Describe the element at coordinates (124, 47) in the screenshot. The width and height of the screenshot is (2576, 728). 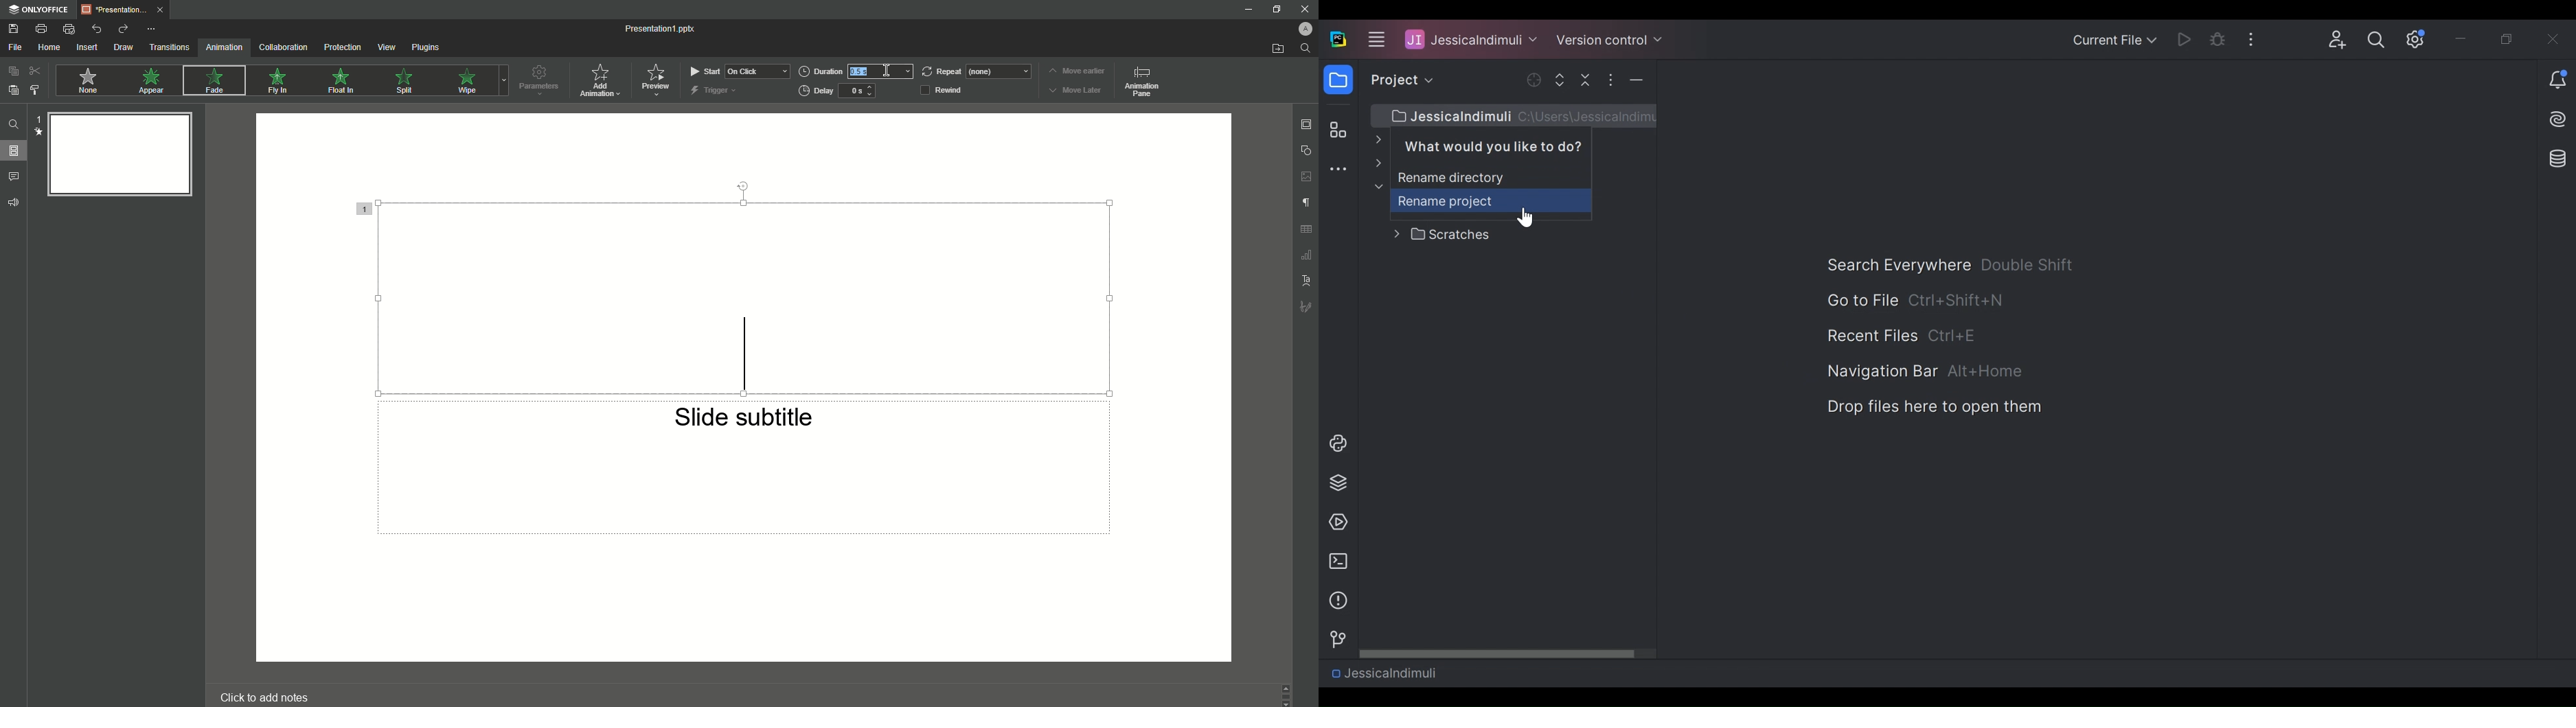
I see `Draw` at that location.